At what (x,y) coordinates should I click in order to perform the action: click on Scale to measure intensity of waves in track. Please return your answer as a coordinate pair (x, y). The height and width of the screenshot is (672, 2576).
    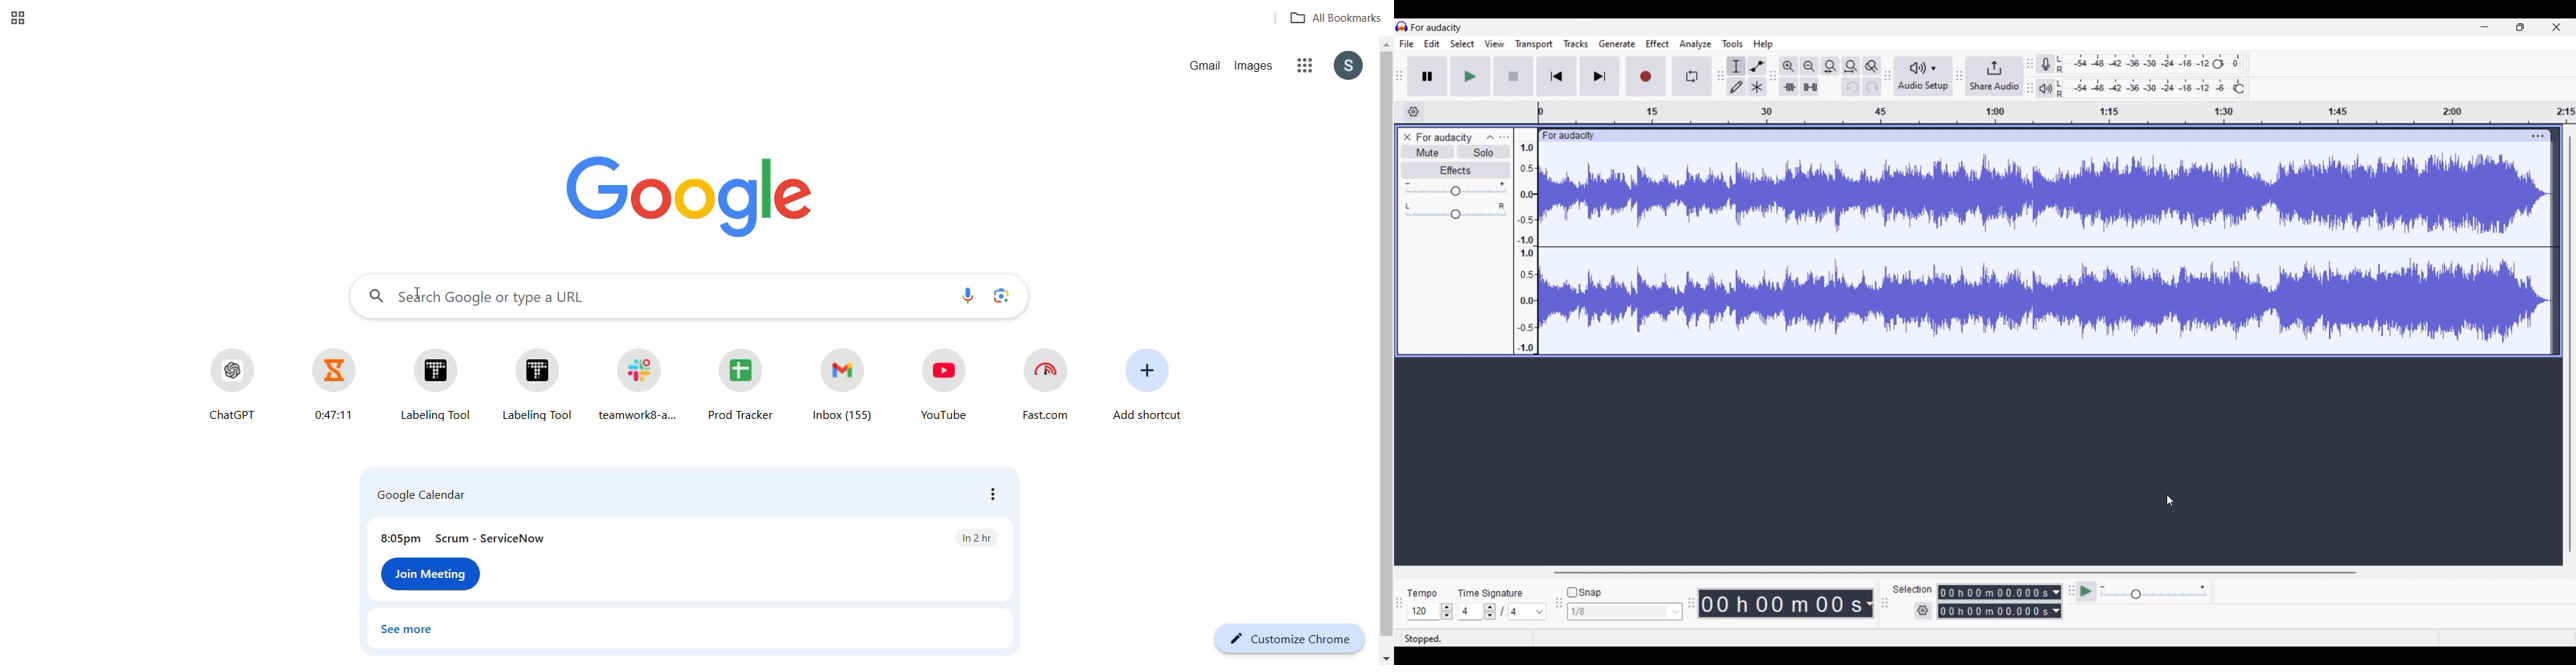
    Looking at the image, I should click on (1525, 241).